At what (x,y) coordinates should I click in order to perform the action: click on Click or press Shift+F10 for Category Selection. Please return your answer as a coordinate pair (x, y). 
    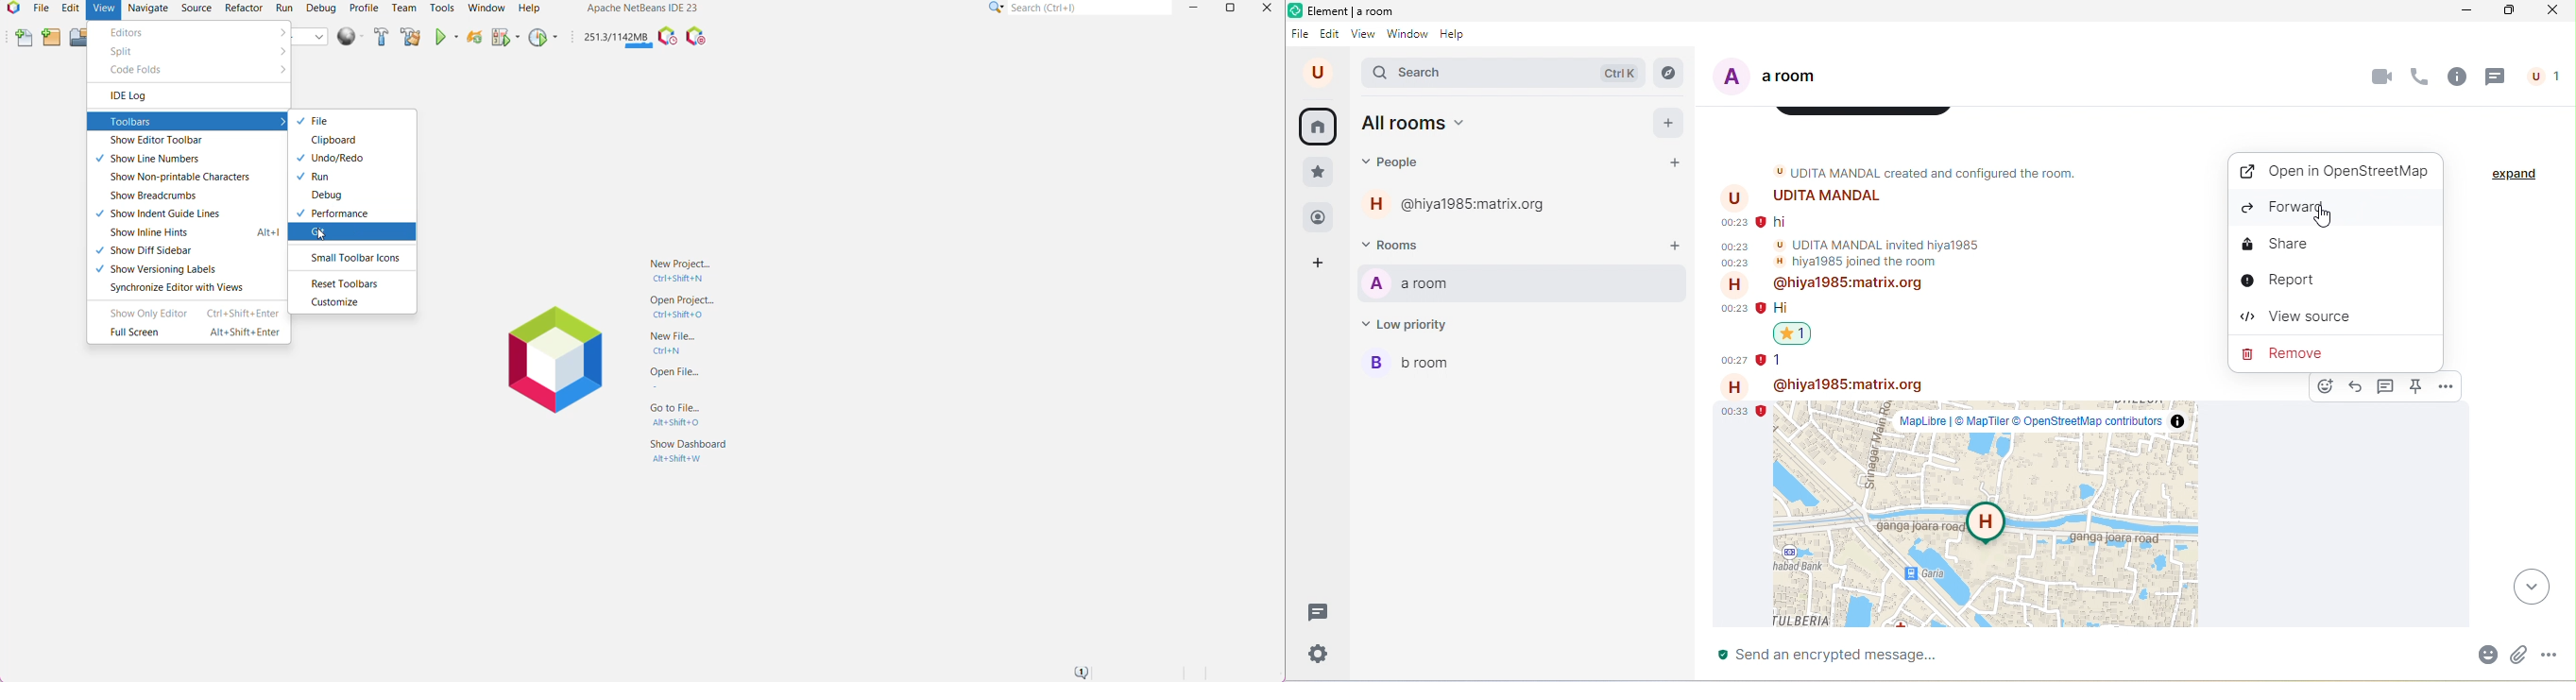
    Looking at the image, I should click on (997, 7).